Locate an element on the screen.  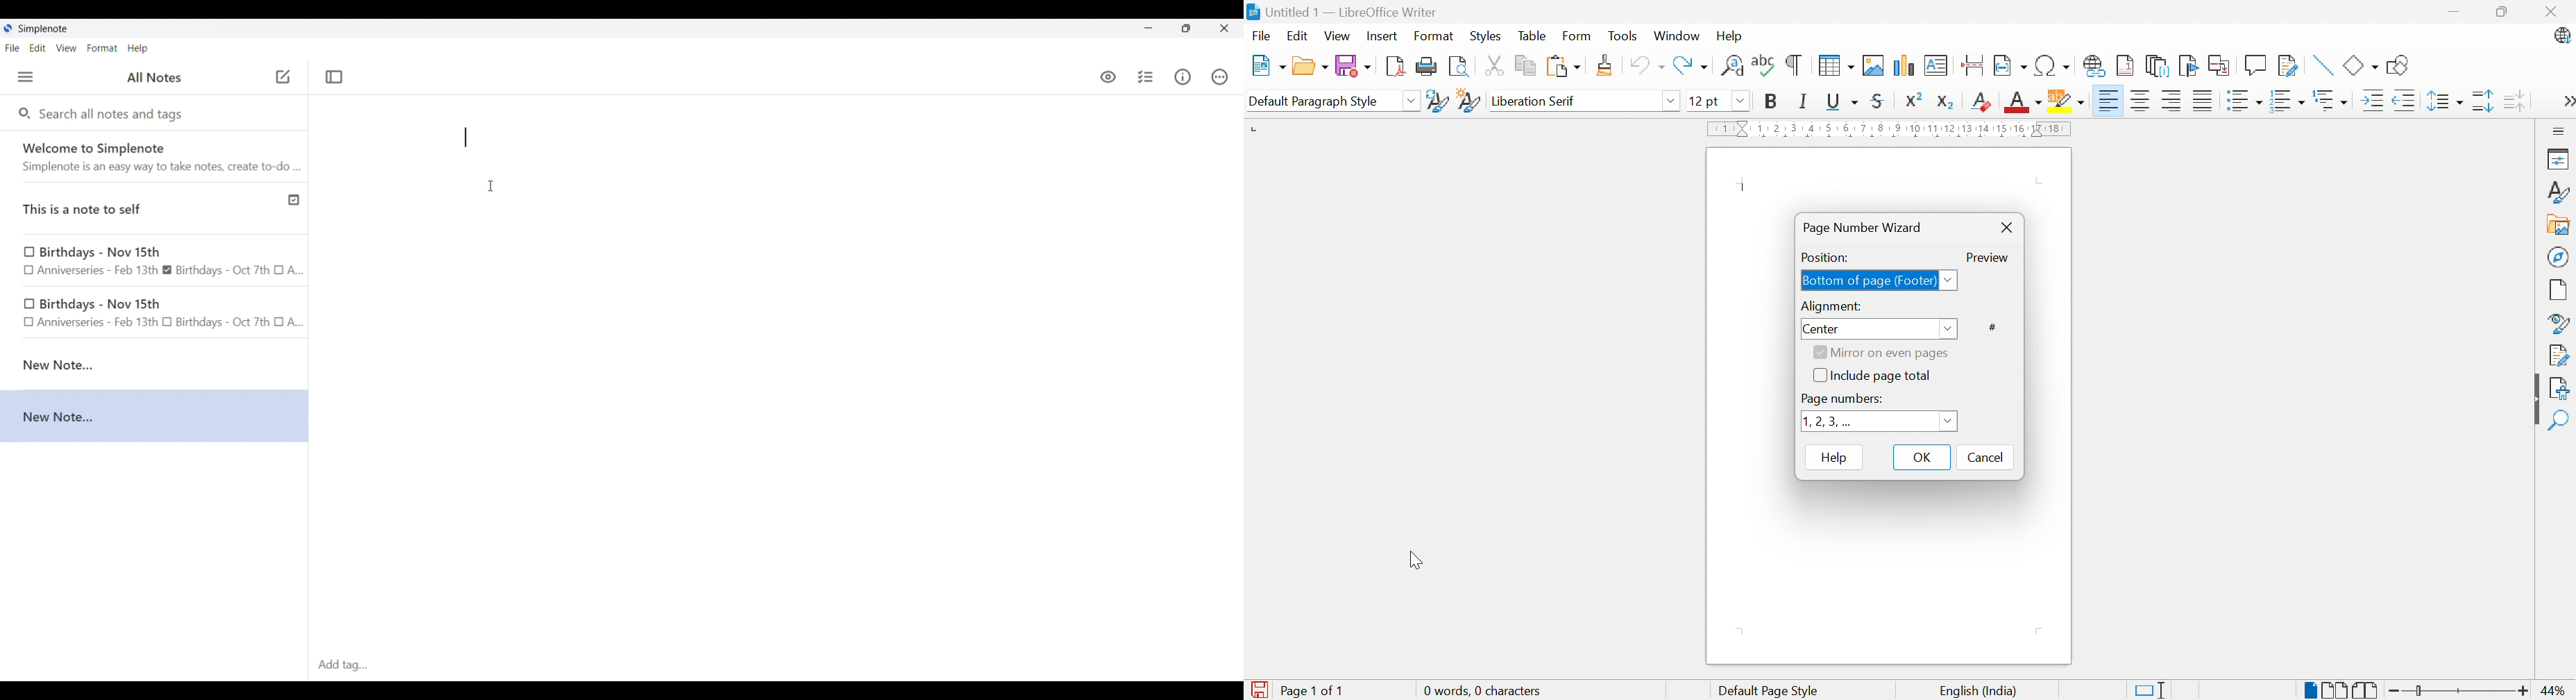
Basic shapes is located at coordinates (2360, 67).